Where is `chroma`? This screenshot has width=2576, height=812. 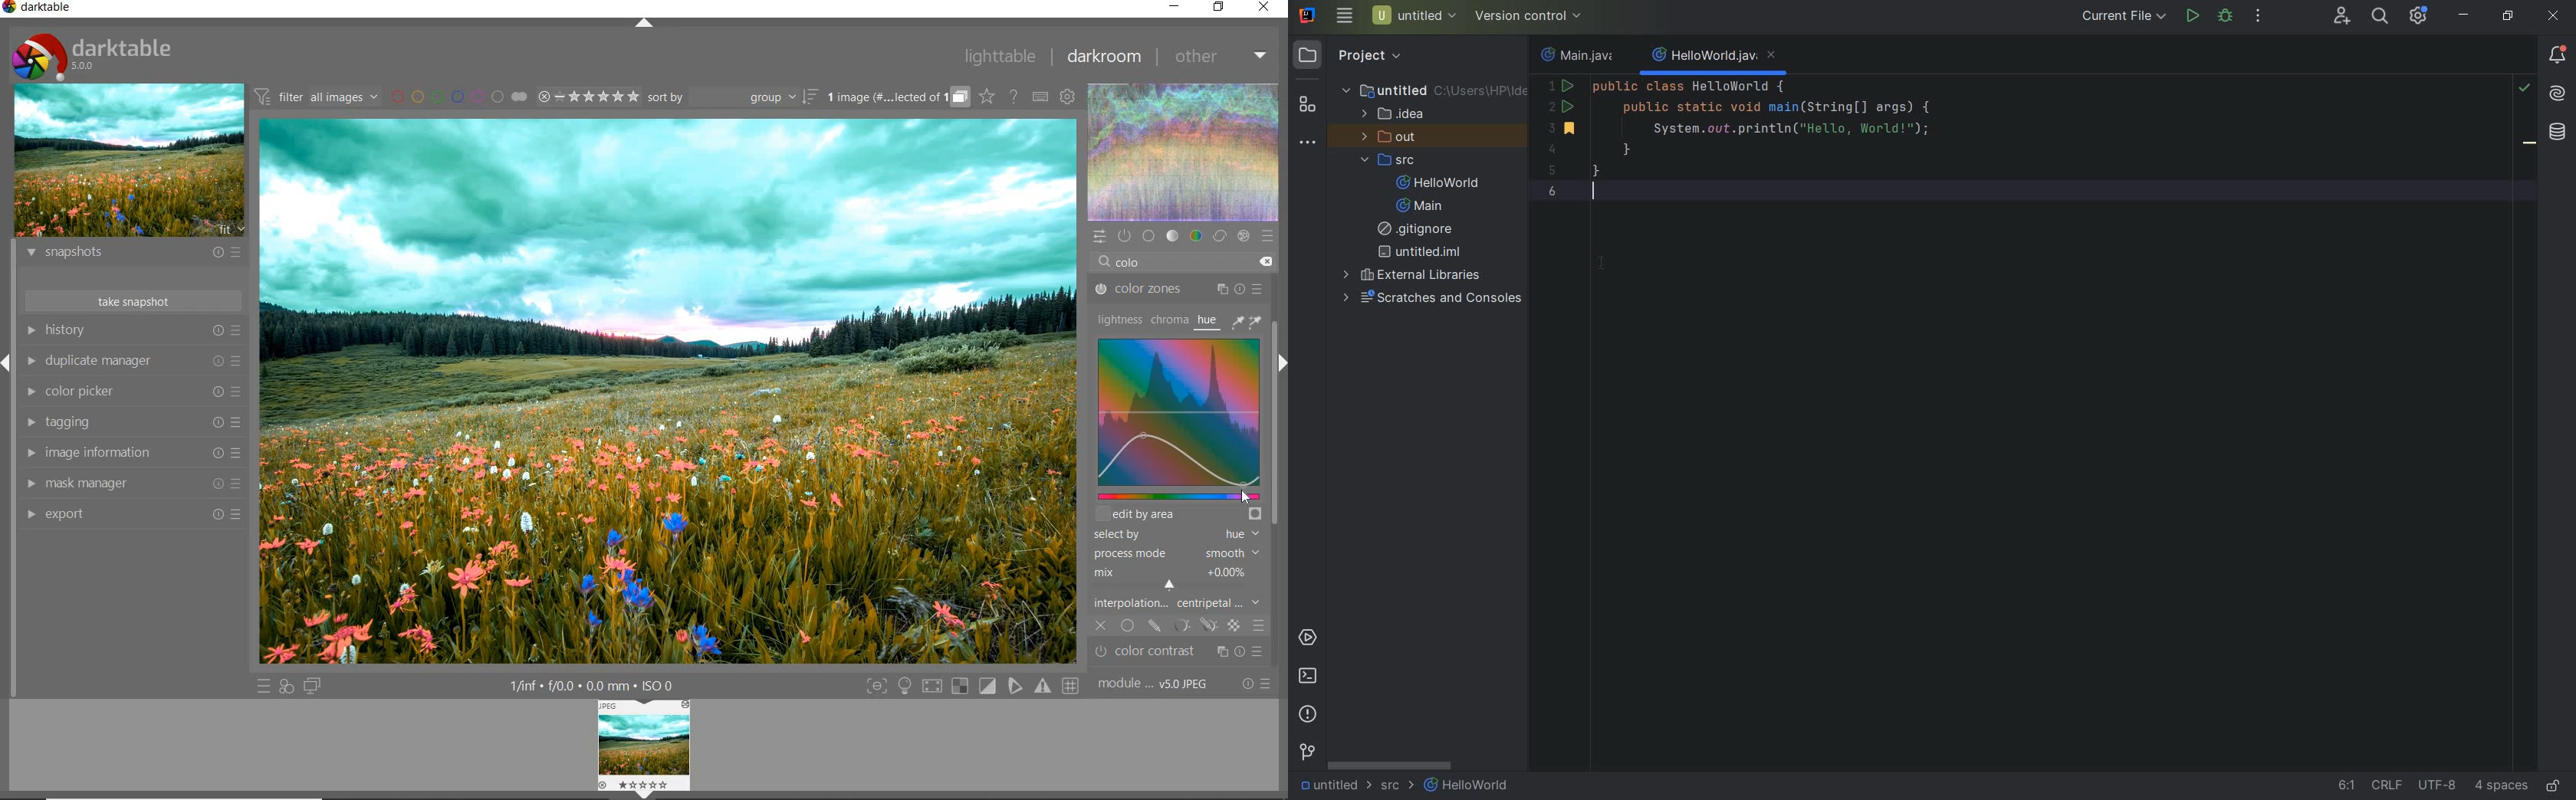 chroma is located at coordinates (1169, 320).